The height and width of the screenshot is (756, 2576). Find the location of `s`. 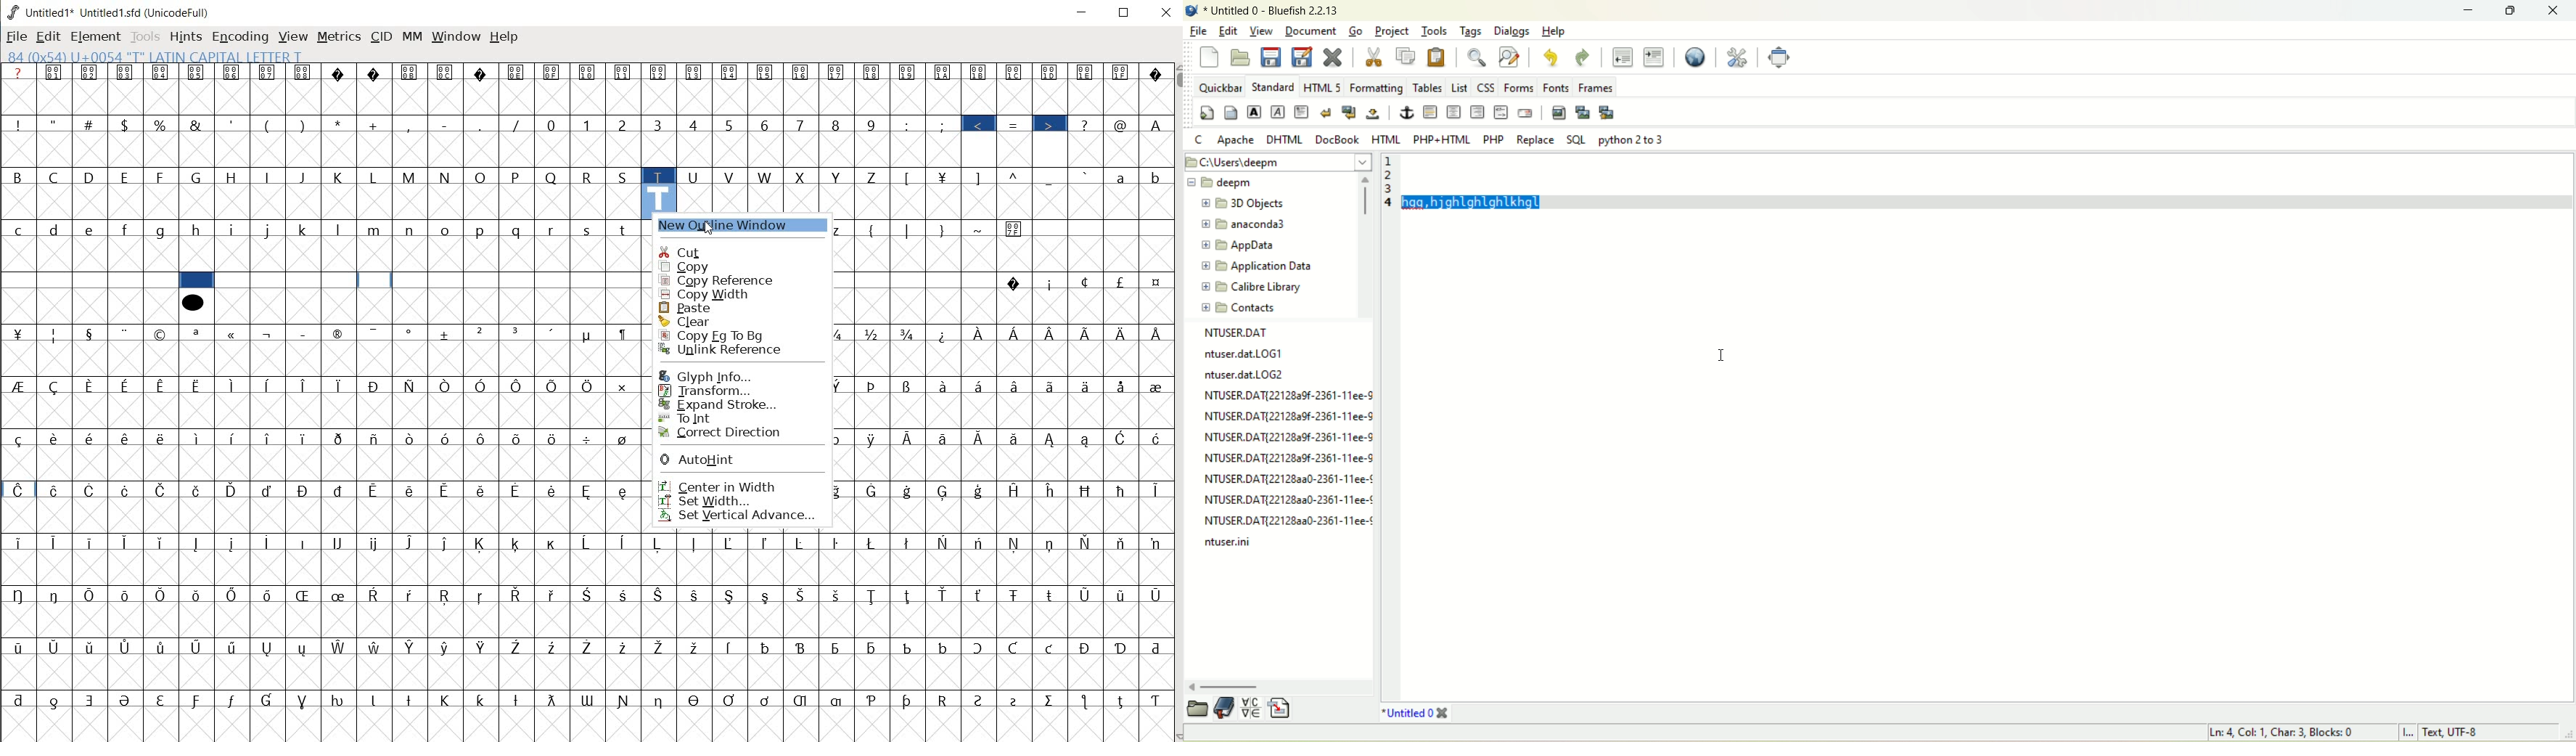

s is located at coordinates (587, 230).